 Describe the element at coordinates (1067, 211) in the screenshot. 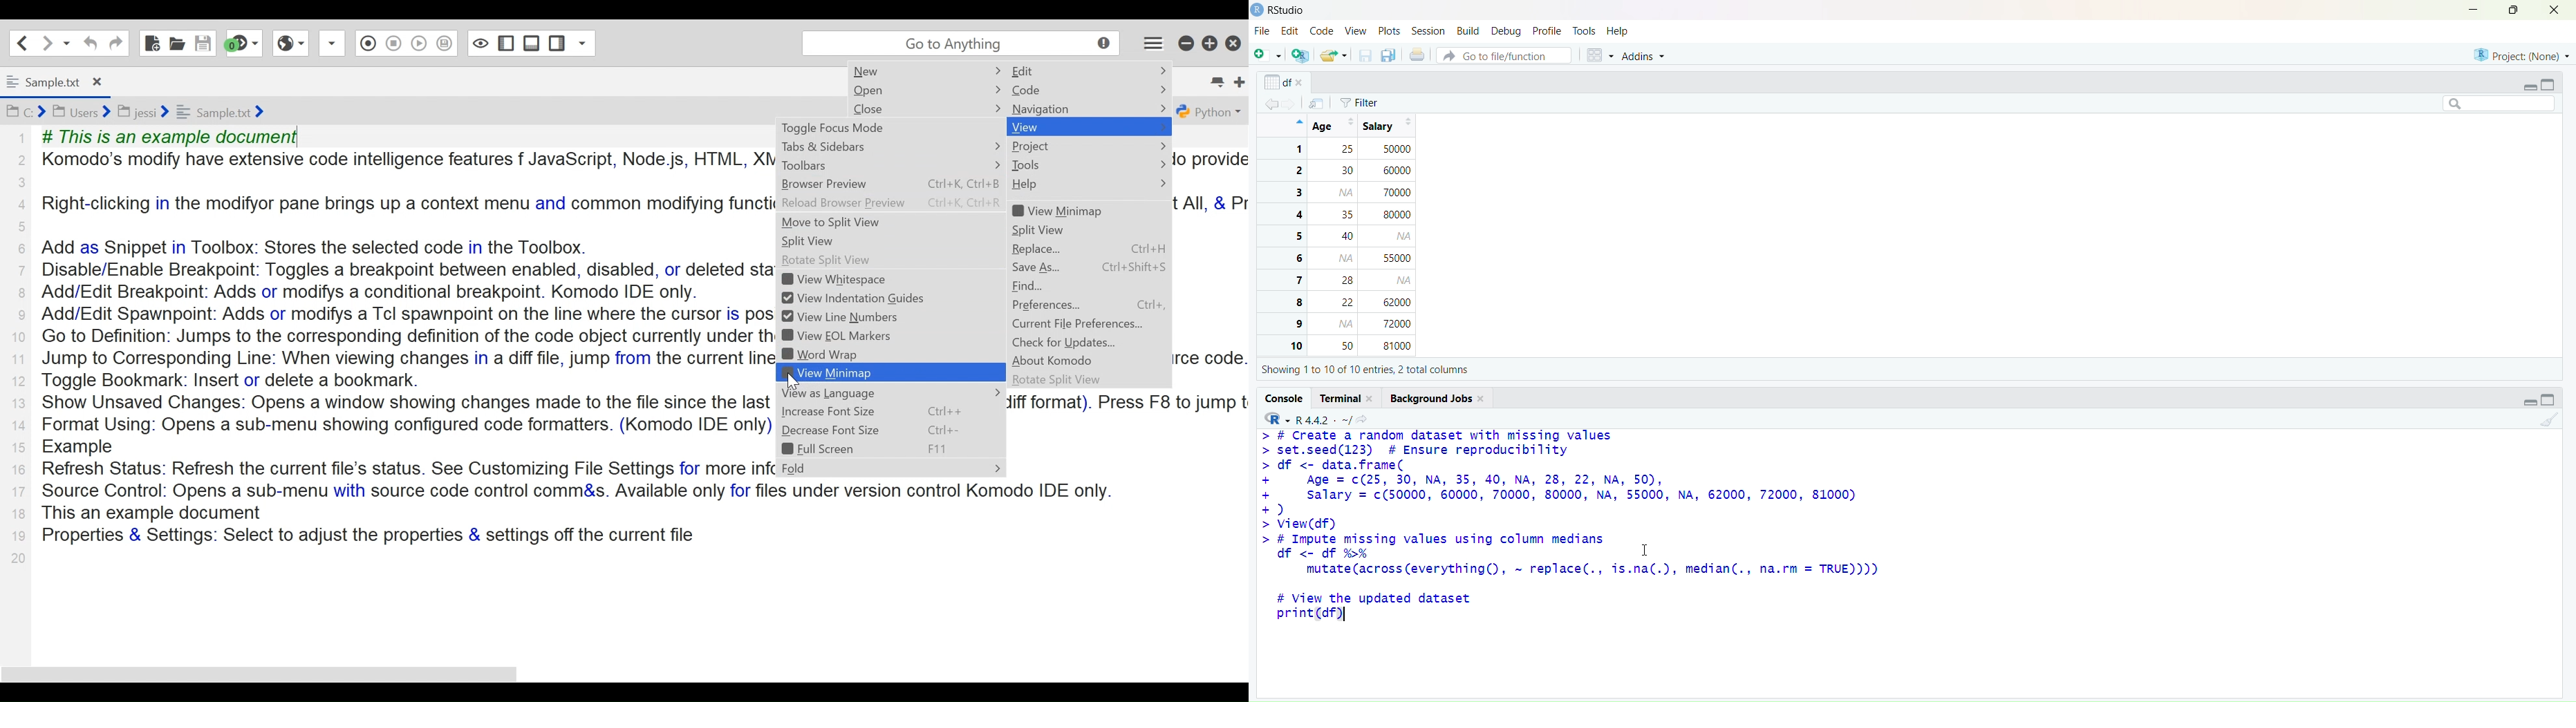

I see `View Minimap` at that location.